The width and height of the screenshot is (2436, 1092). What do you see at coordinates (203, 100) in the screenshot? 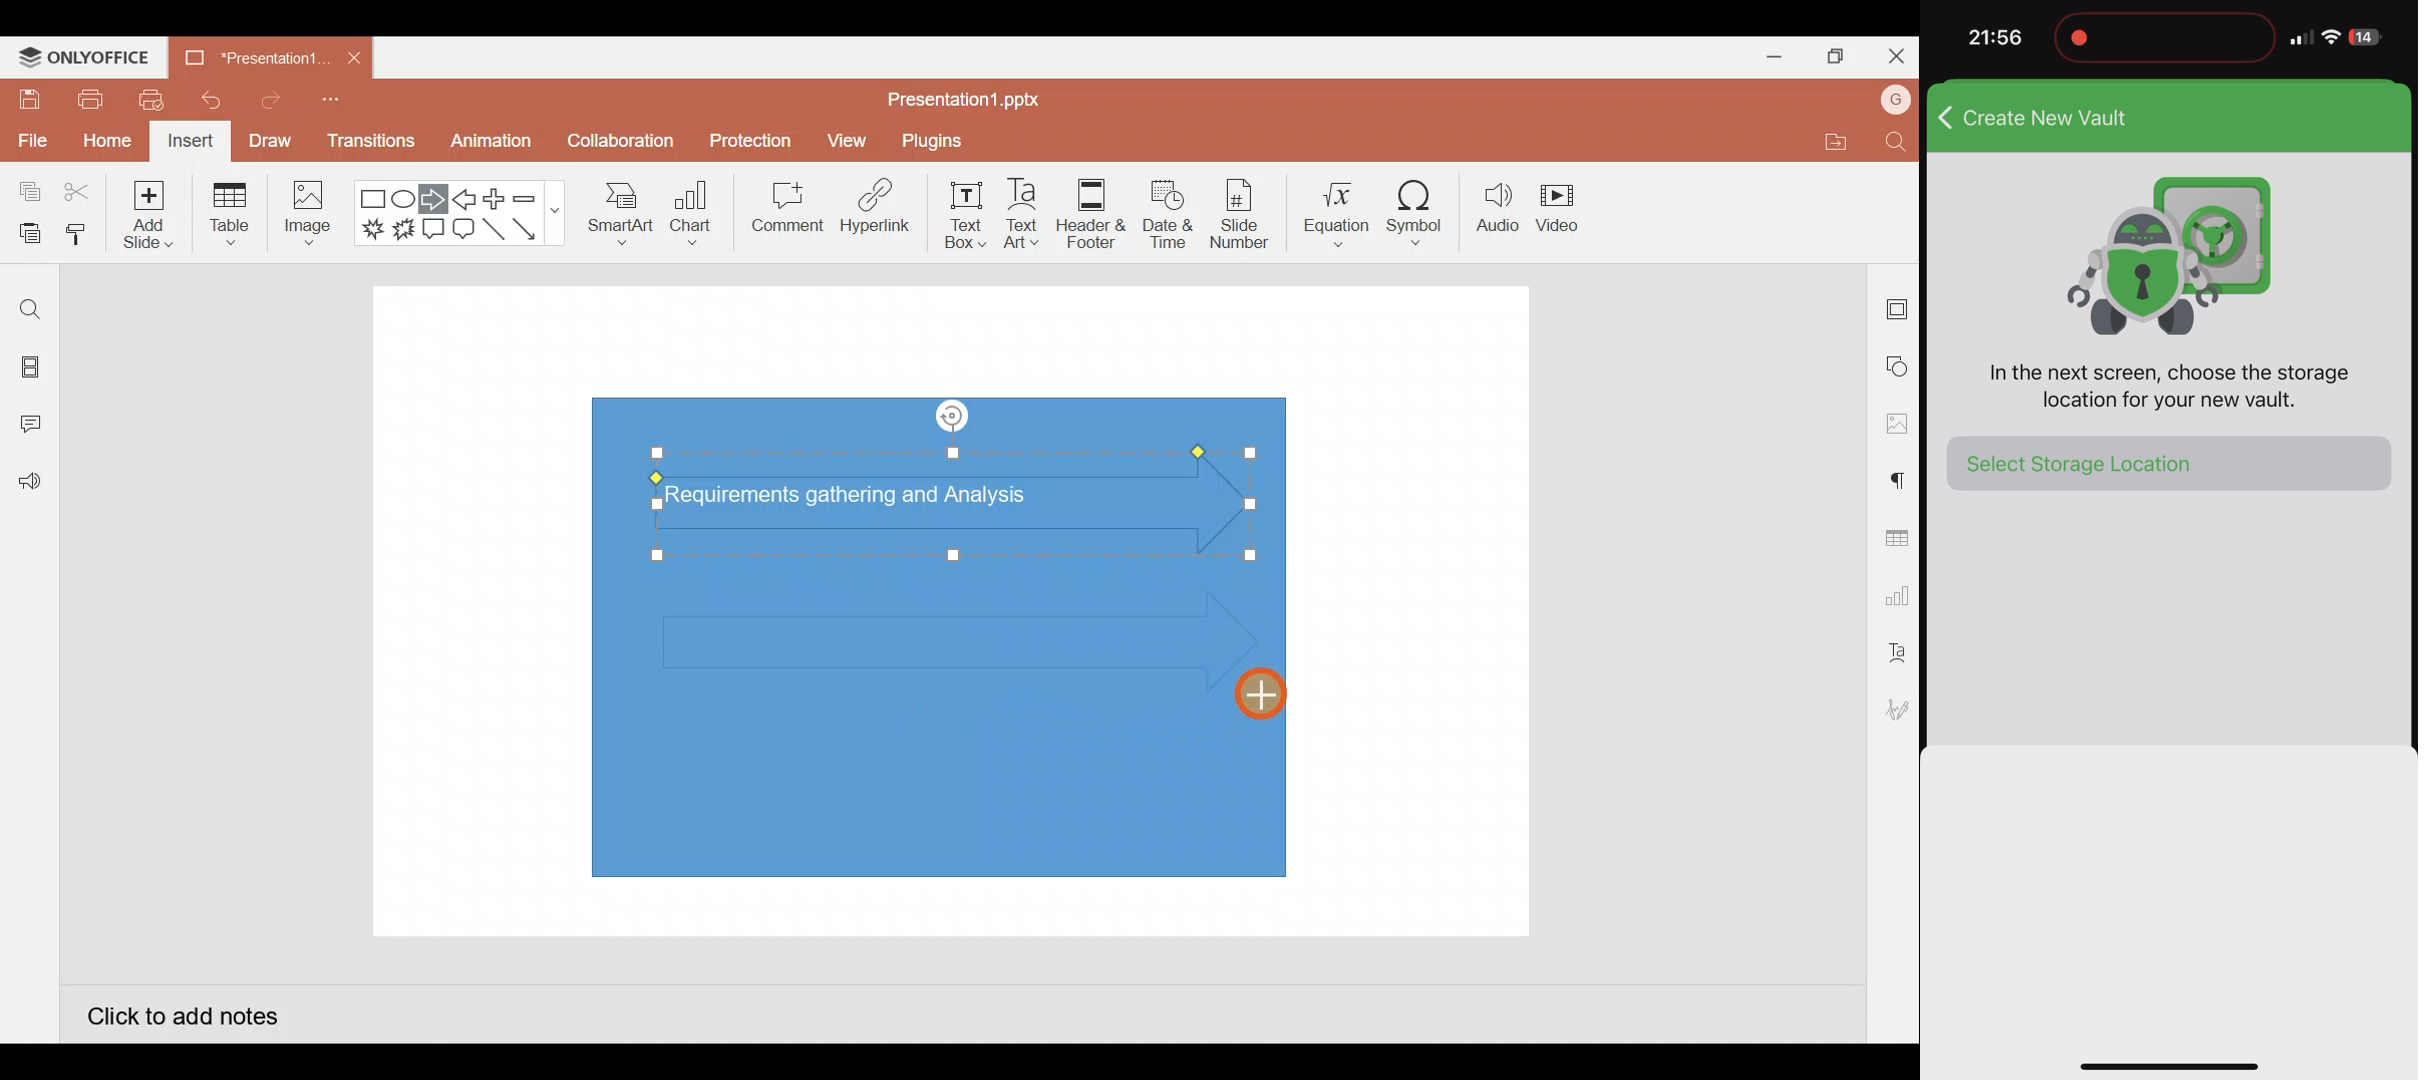
I see `Undo` at bounding box center [203, 100].